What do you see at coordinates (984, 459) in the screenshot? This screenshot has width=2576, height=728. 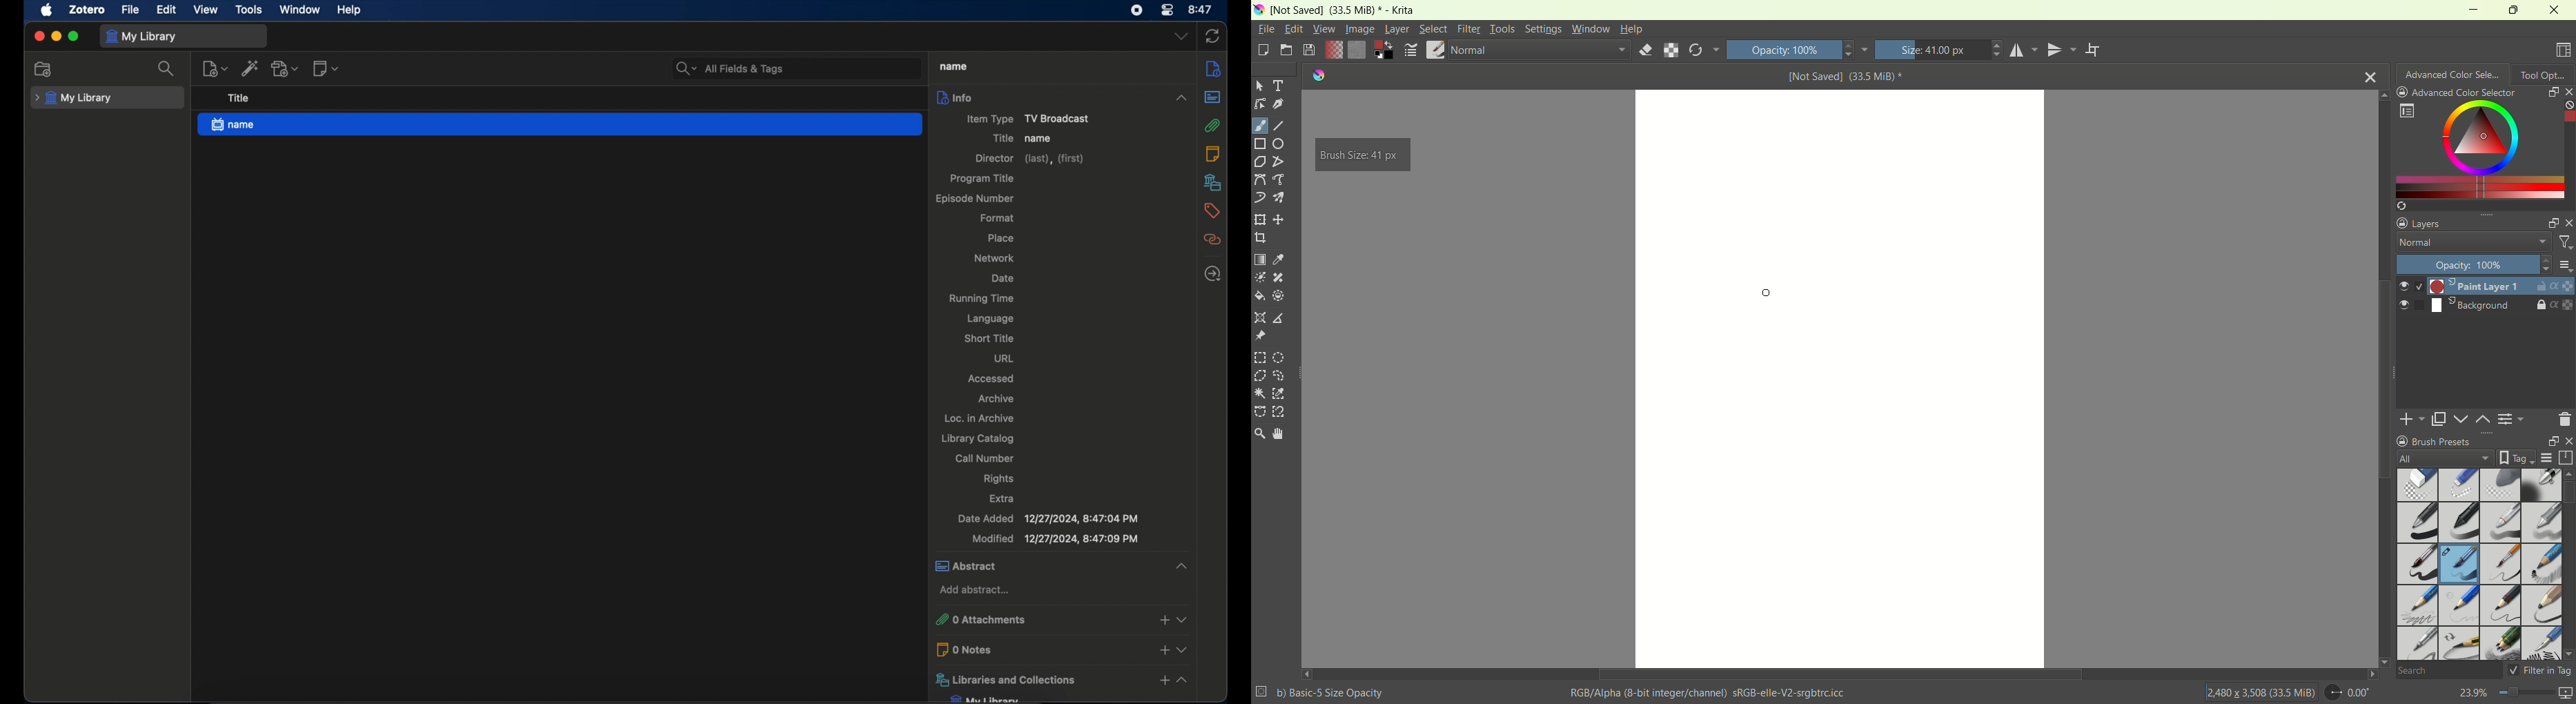 I see `call number` at bounding box center [984, 459].